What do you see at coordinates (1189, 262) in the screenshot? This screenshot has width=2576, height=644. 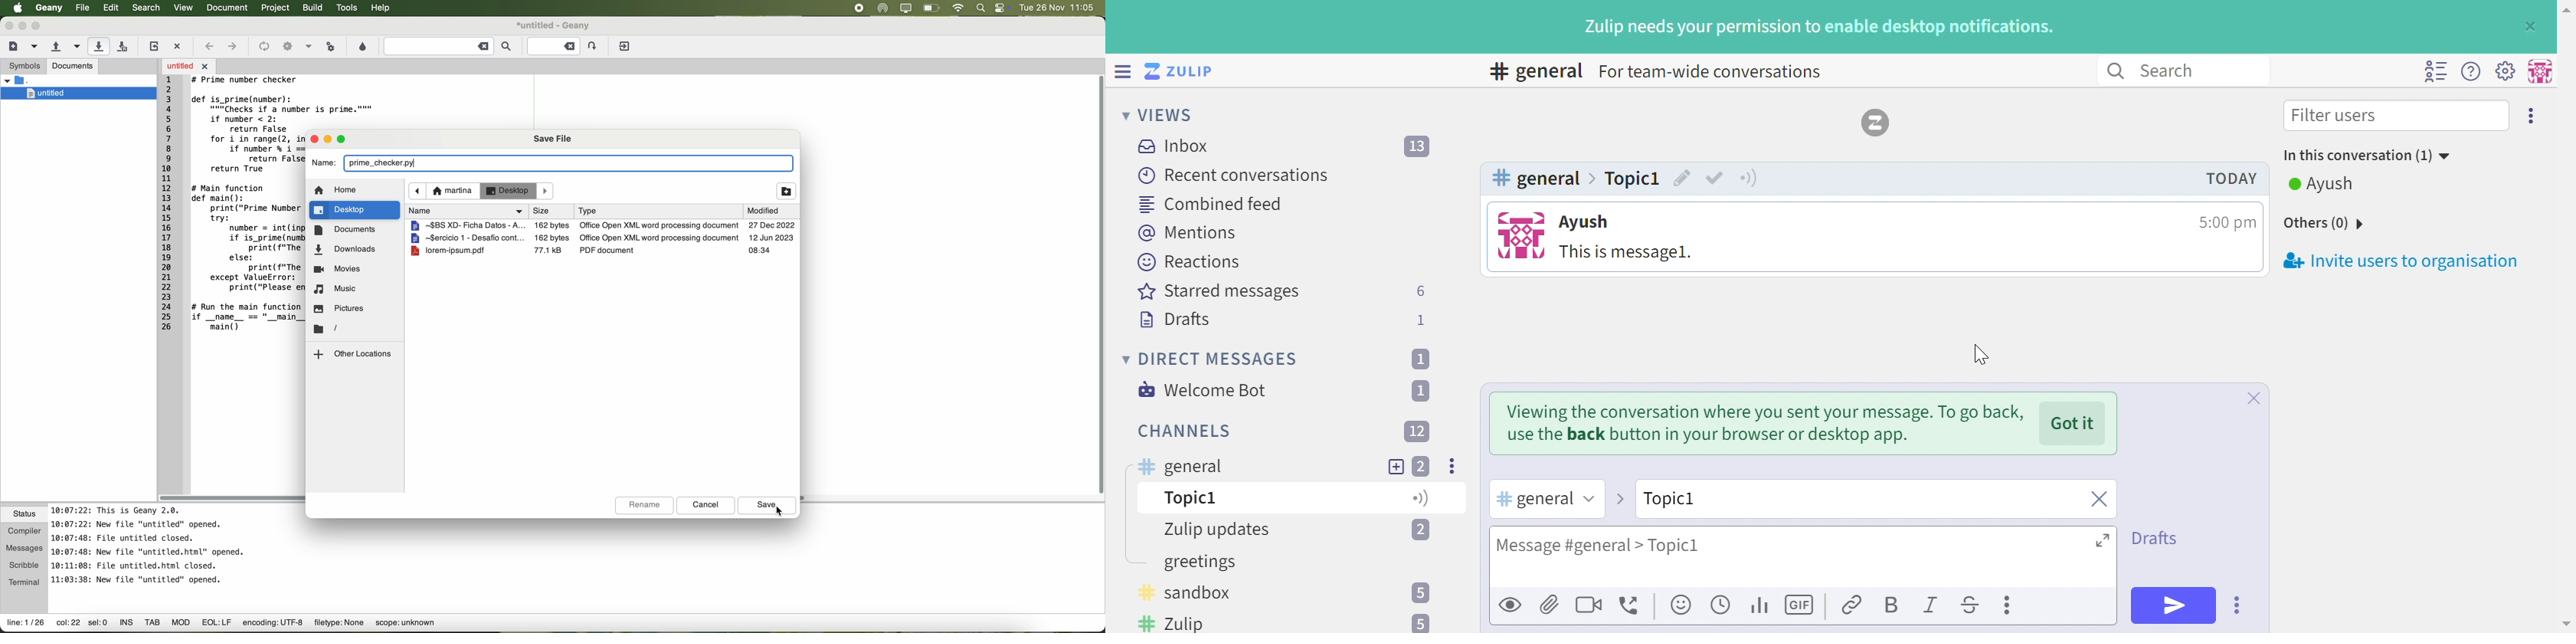 I see `Reactions` at bounding box center [1189, 262].